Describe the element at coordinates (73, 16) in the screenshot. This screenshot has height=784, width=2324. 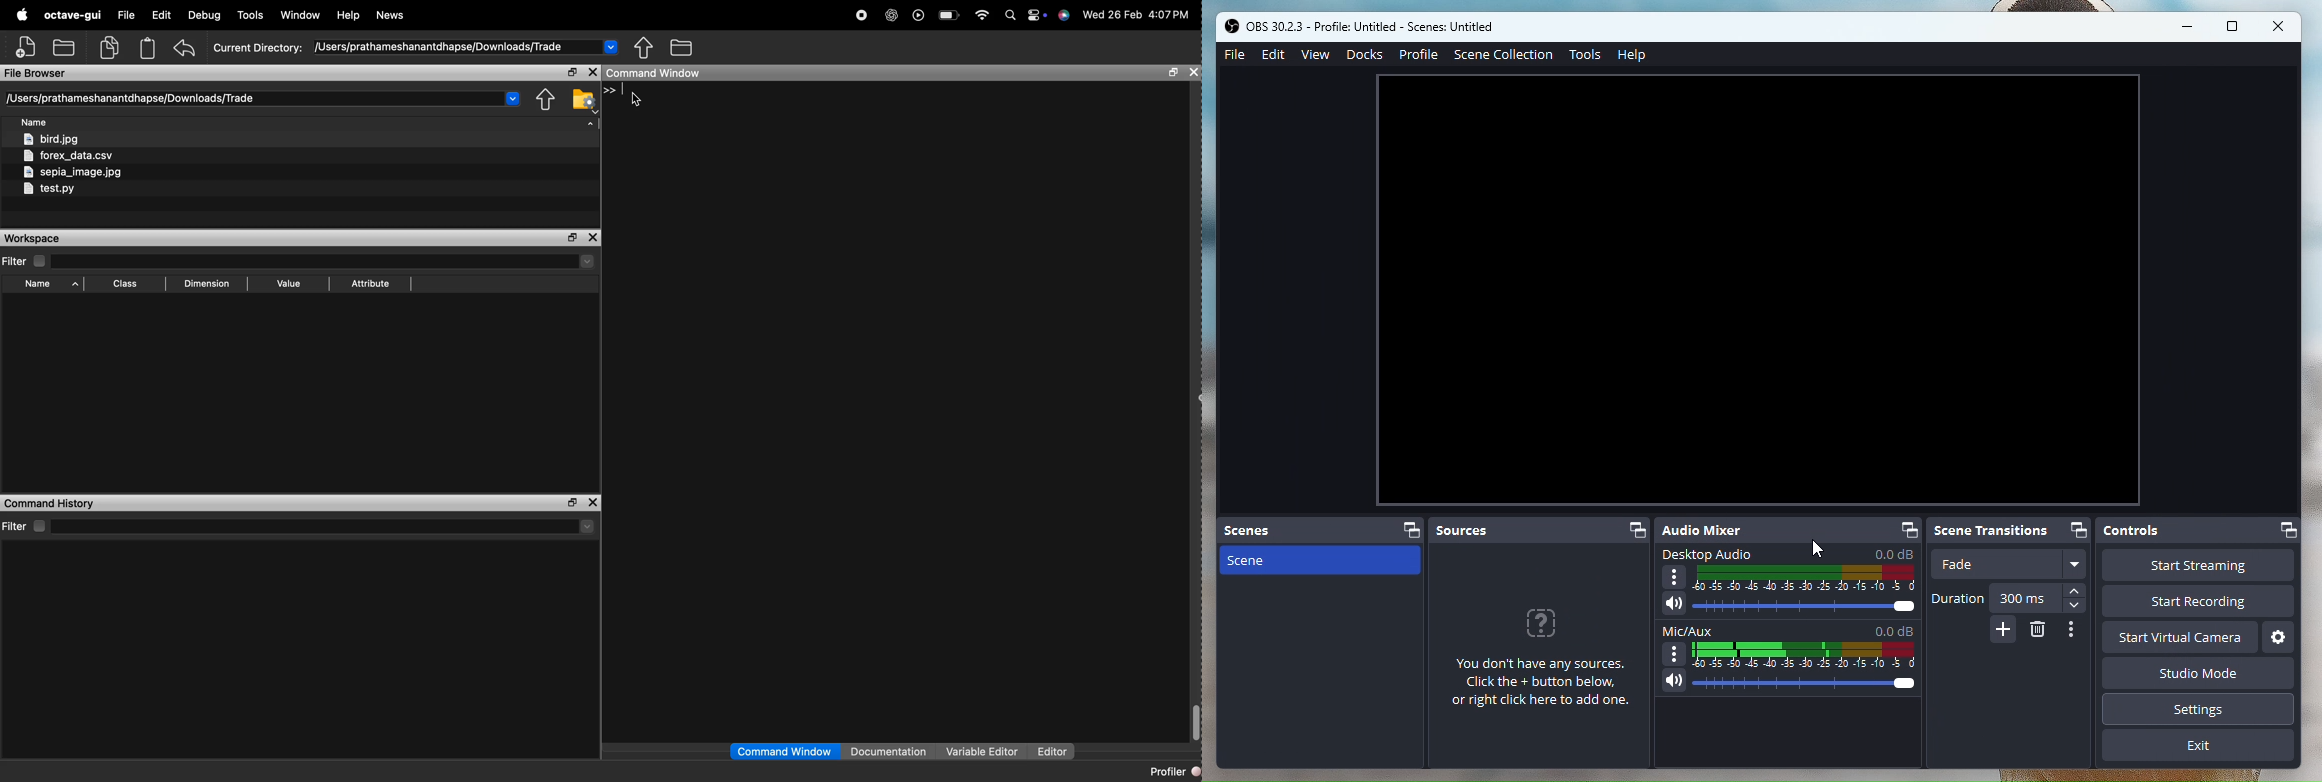
I see `octave-gui` at that location.